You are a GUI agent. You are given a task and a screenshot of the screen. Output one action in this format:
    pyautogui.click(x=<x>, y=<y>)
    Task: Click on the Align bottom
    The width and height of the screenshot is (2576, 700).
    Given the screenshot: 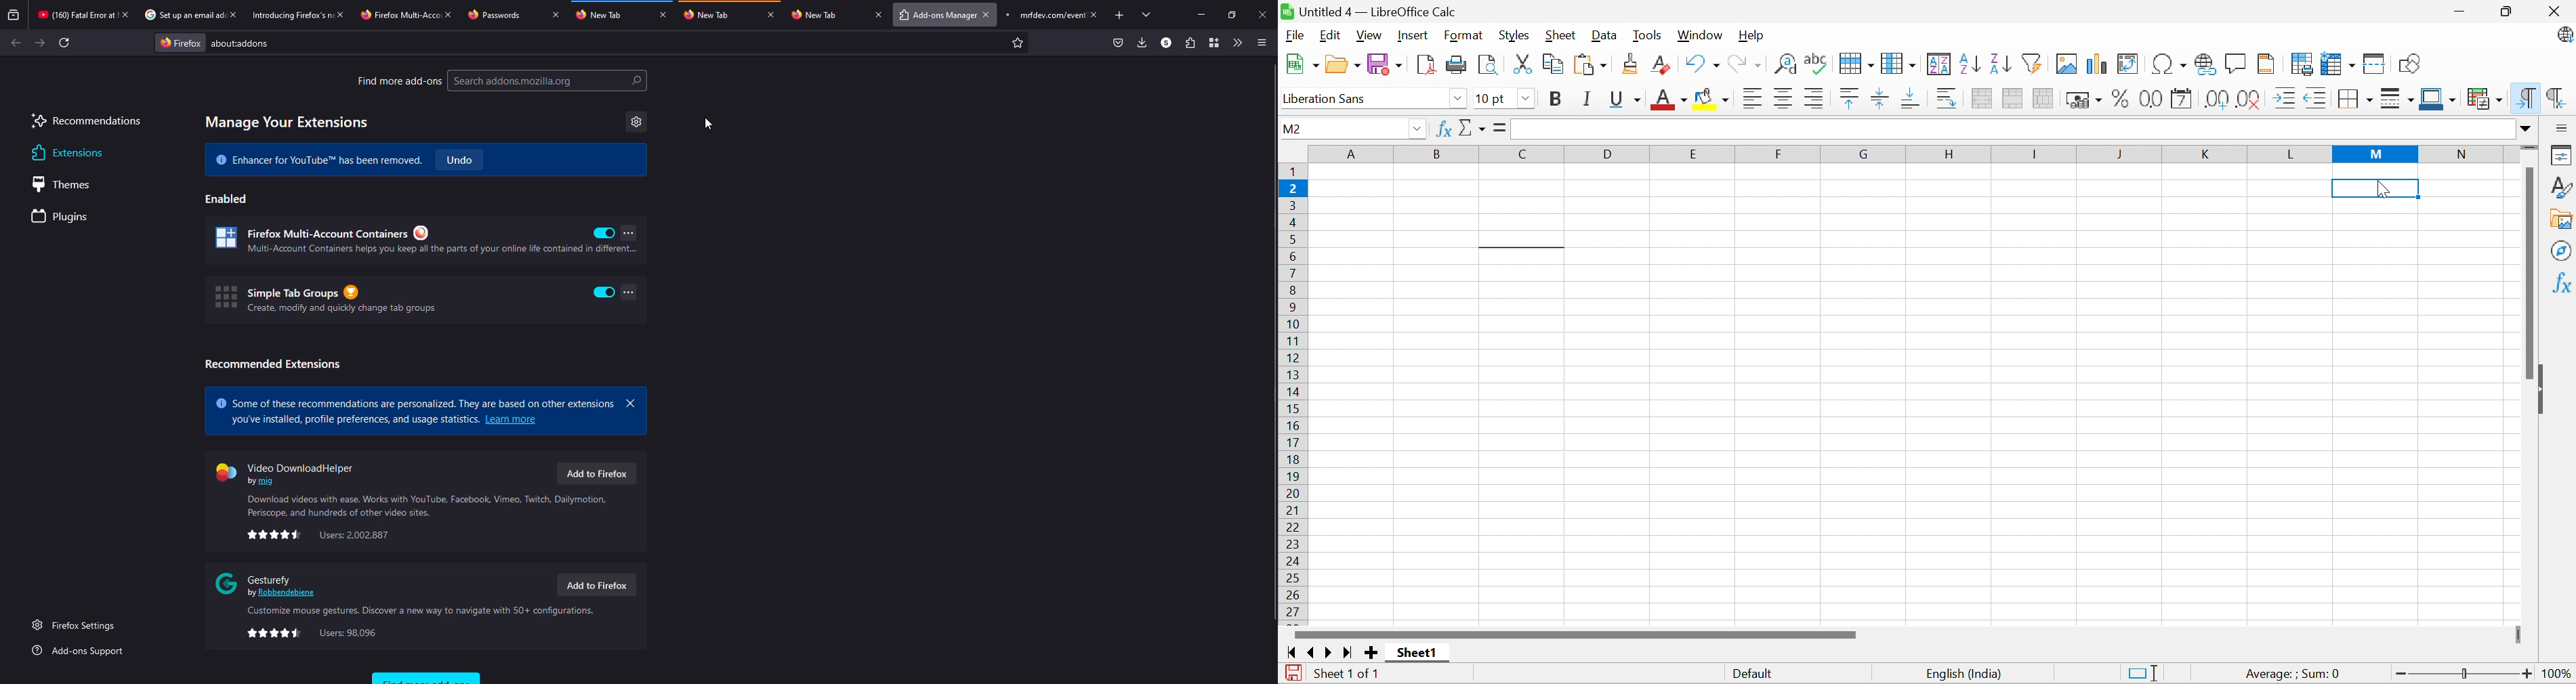 What is the action you would take?
    pyautogui.click(x=1913, y=98)
    